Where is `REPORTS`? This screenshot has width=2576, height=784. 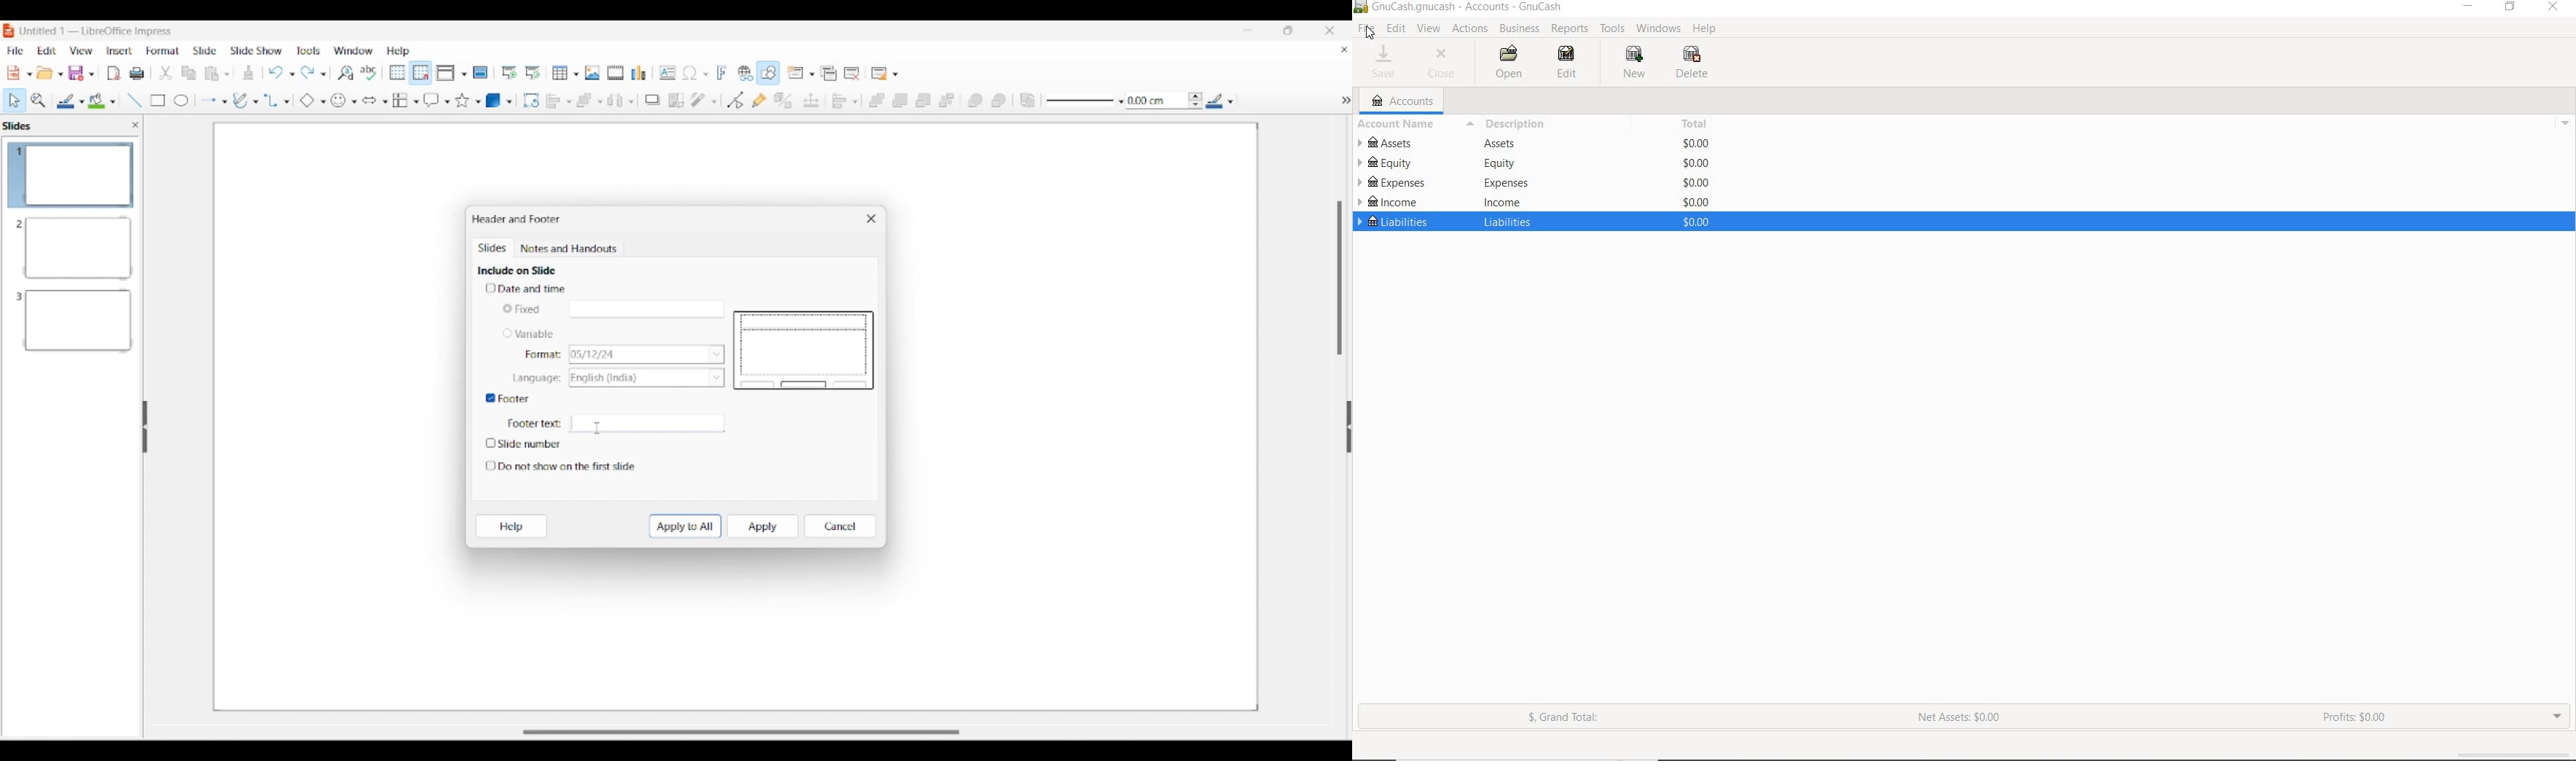 REPORTS is located at coordinates (1570, 29).